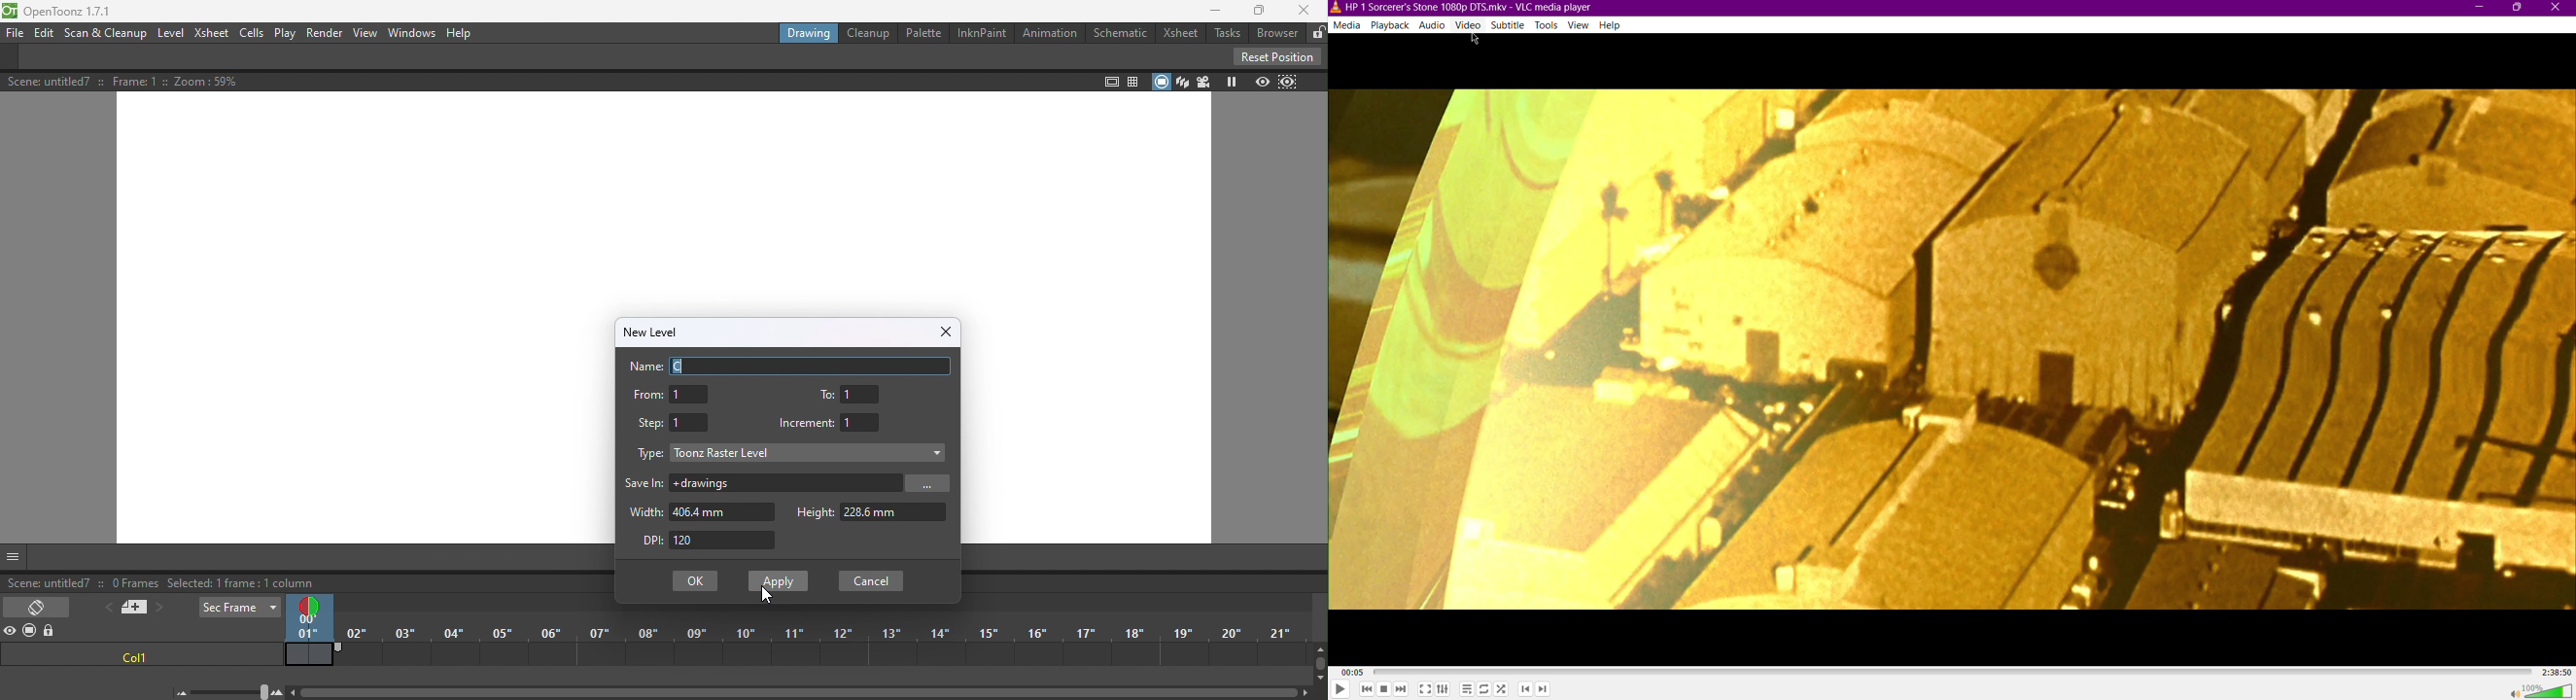  What do you see at coordinates (1484, 688) in the screenshot?
I see `Toggle Loop` at bounding box center [1484, 688].